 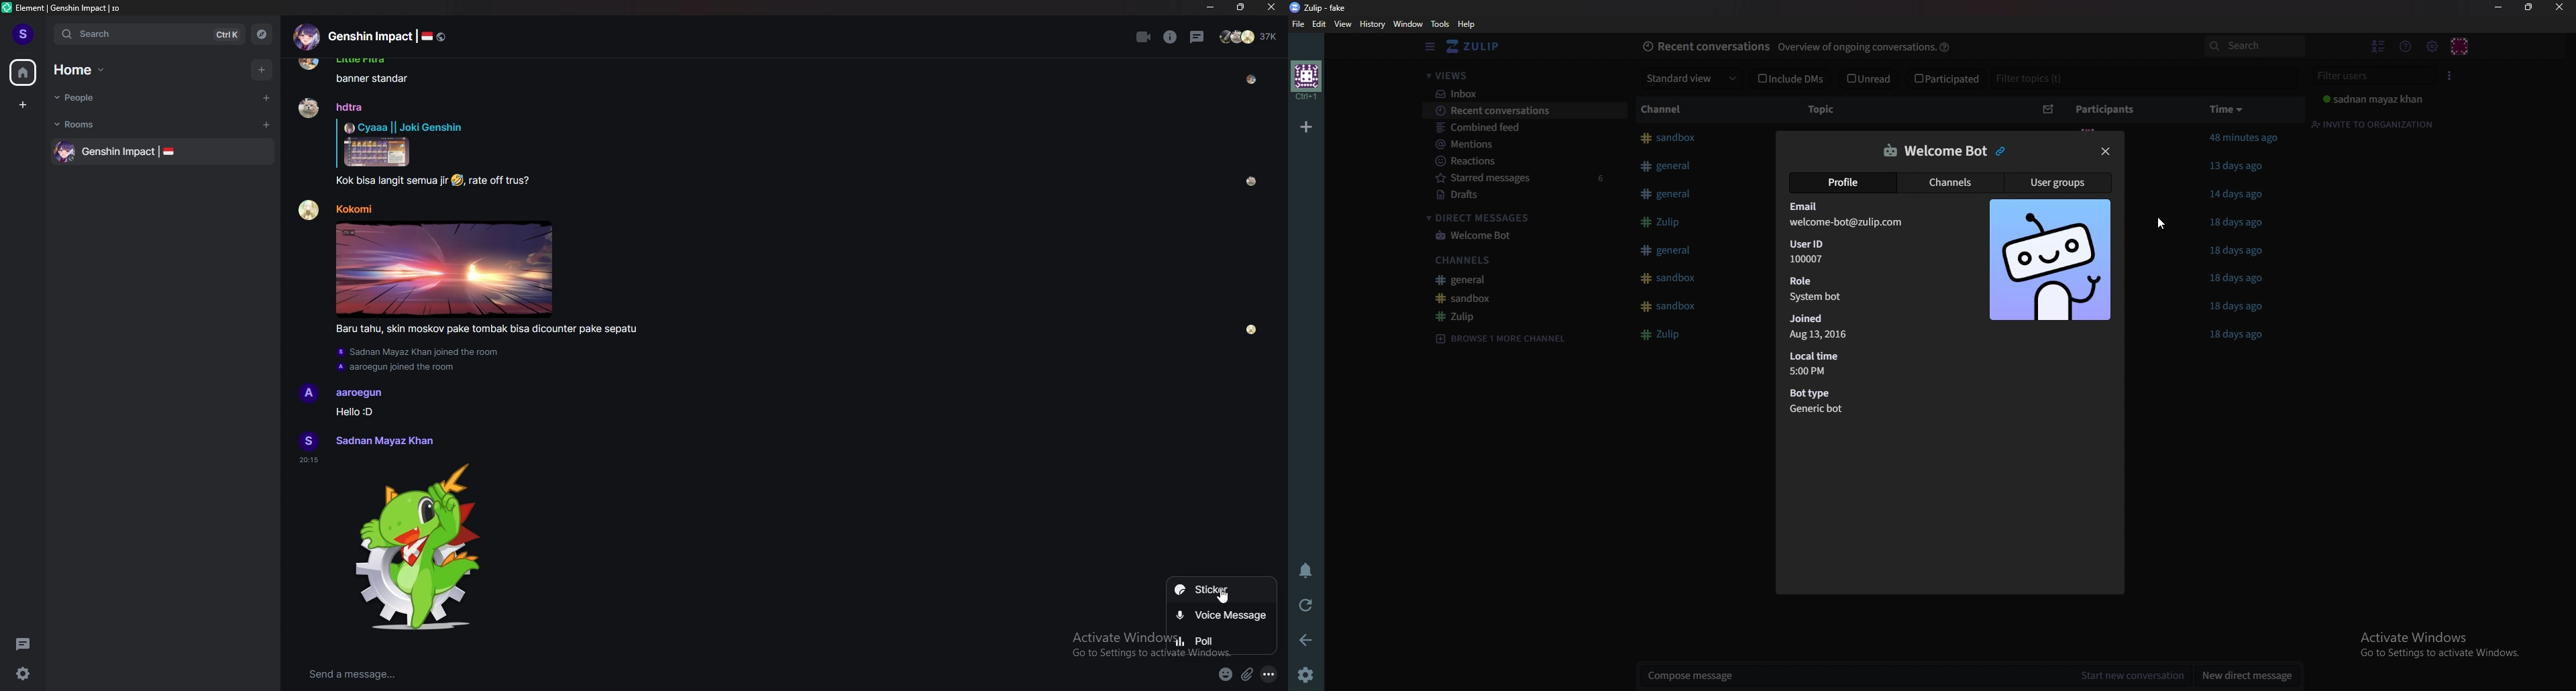 What do you see at coordinates (1821, 362) in the screenshot?
I see `Local time 5:00 PM` at bounding box center [1821, 362].